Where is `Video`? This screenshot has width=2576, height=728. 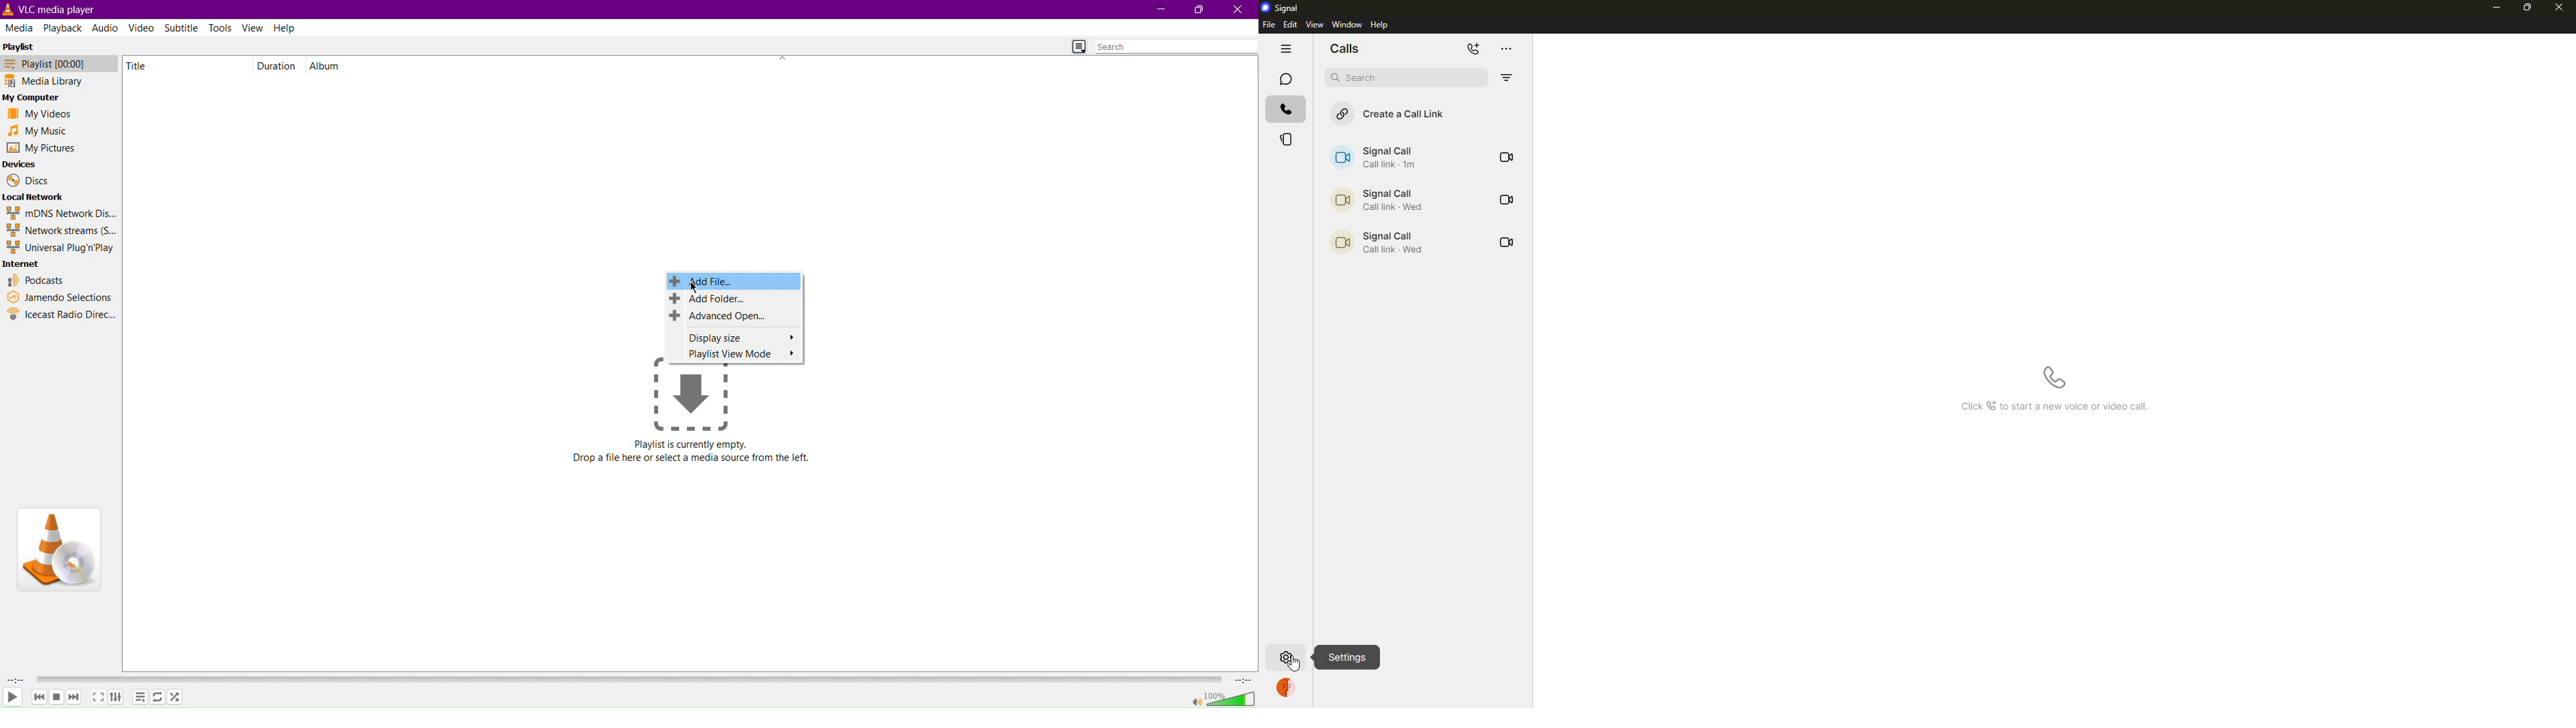
Video is located at coordinates (142, 28).